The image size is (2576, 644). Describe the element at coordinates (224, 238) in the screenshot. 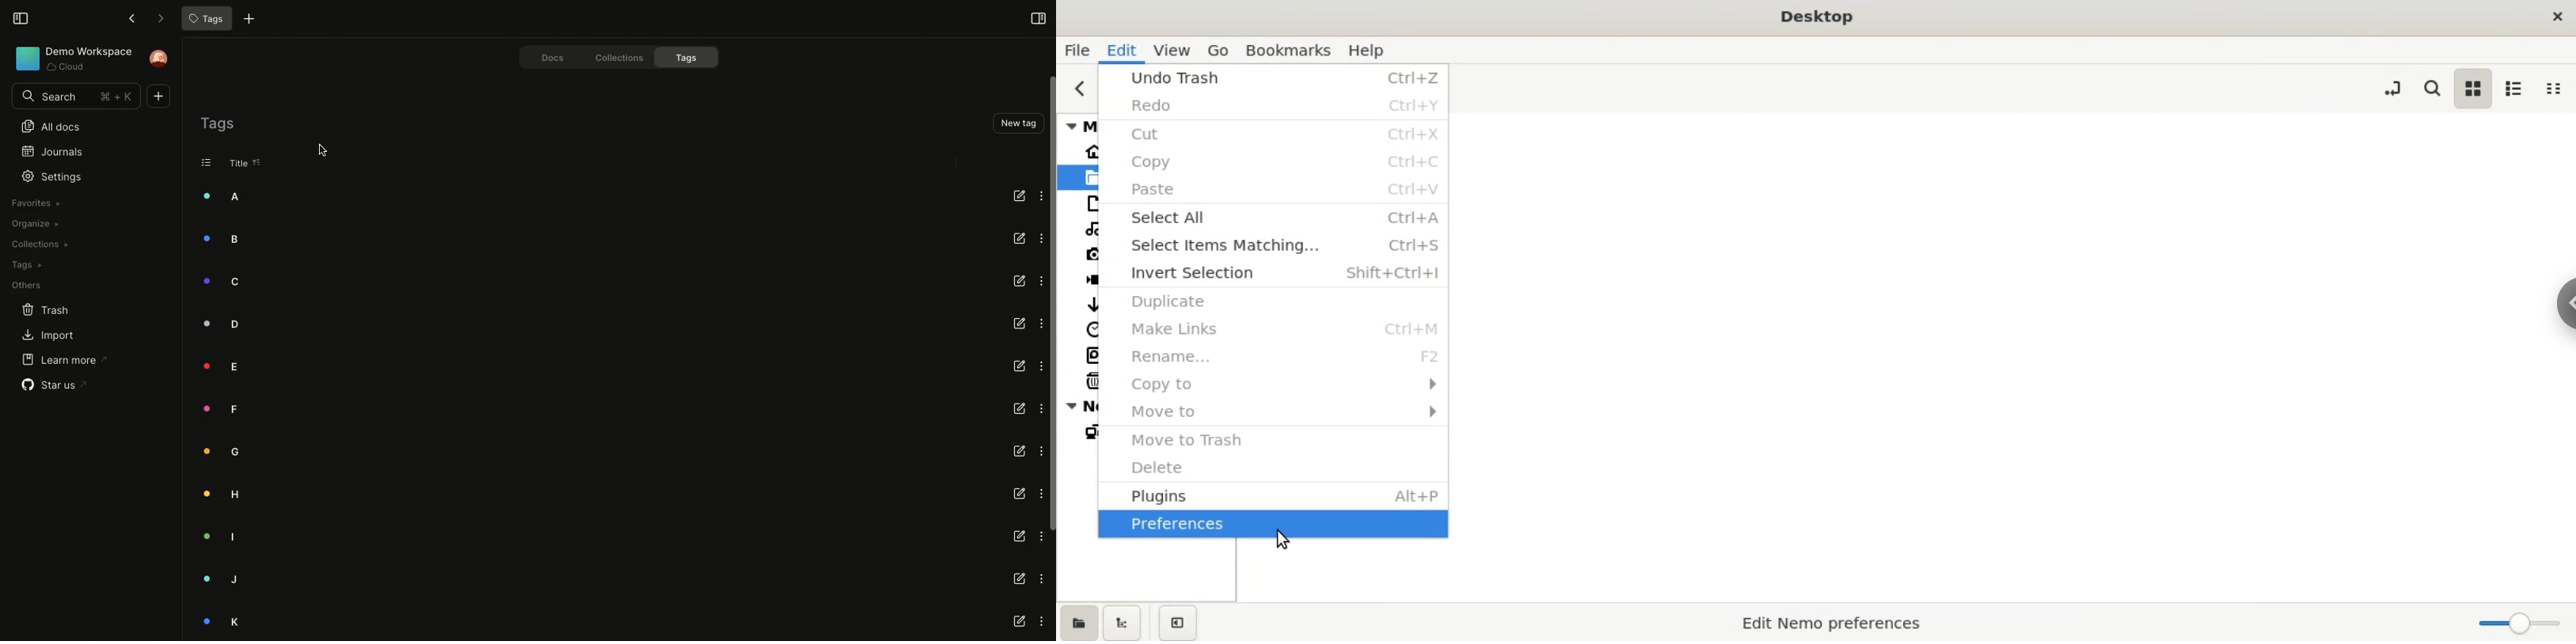

I see `B` at that location.